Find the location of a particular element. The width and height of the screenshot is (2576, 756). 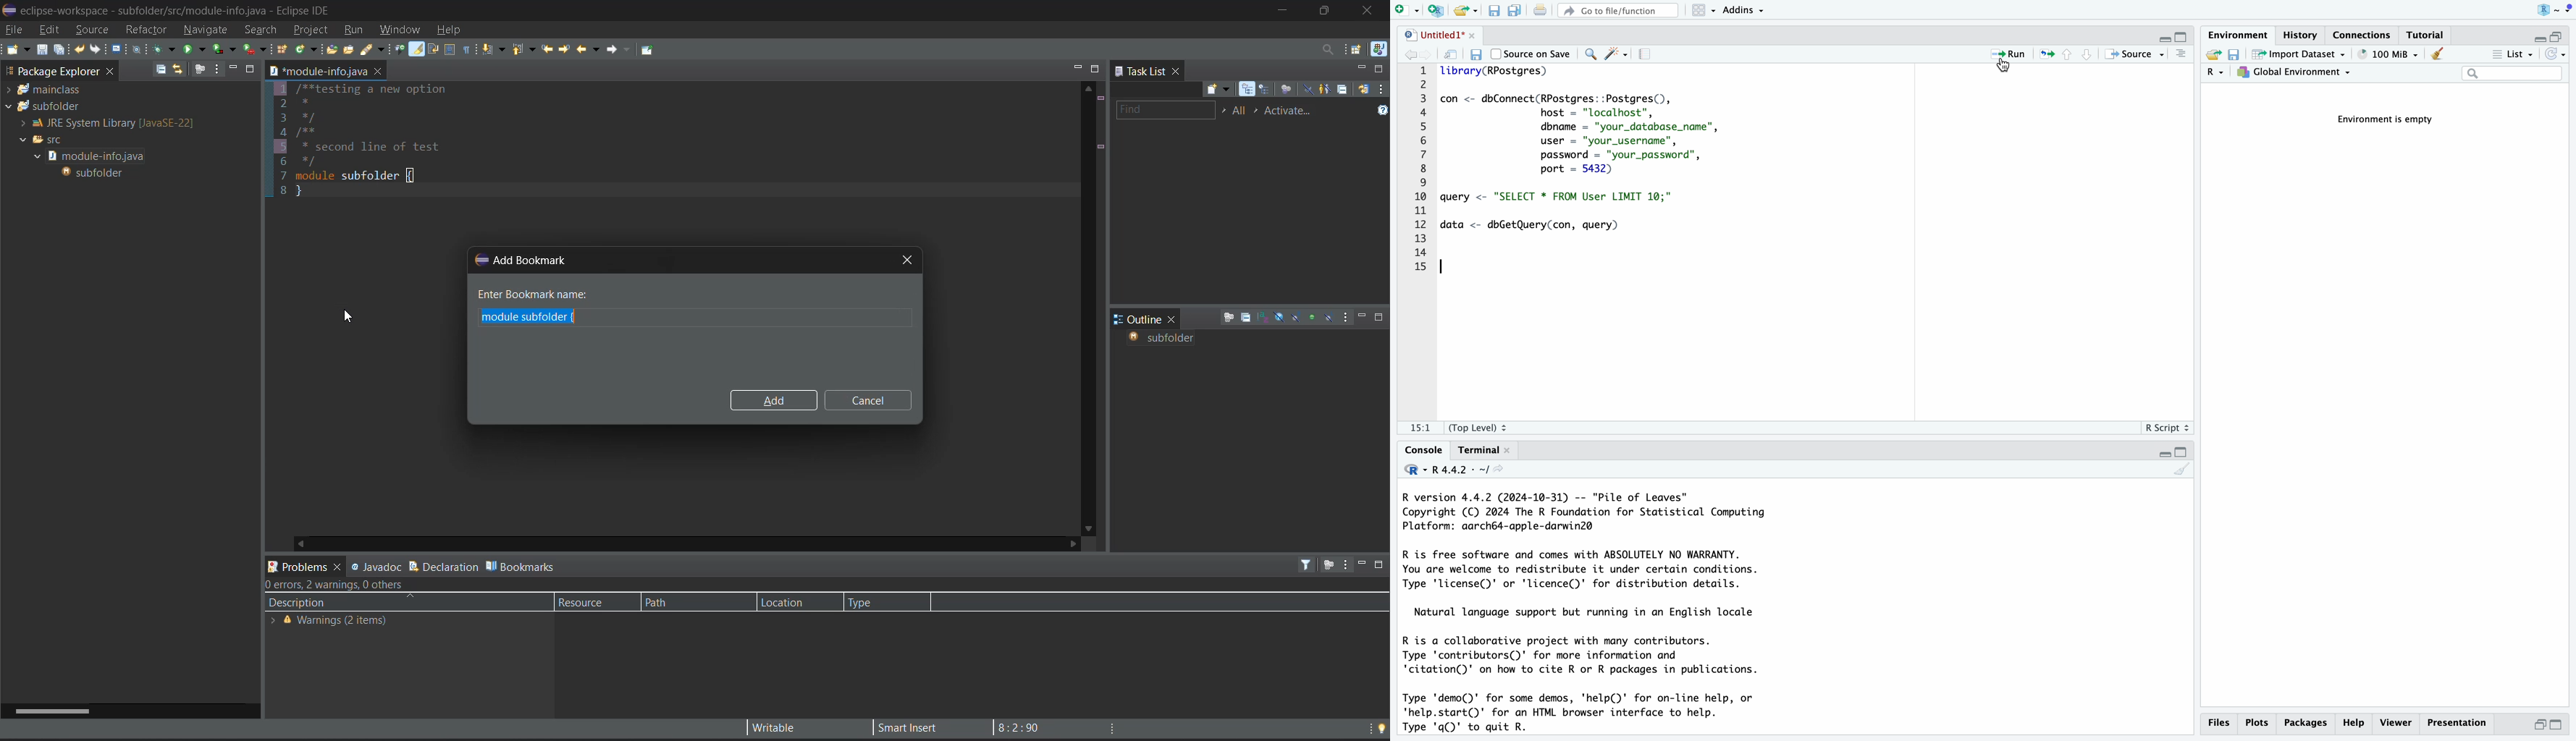

synchronize changed is located at coordinates (1363, 88).